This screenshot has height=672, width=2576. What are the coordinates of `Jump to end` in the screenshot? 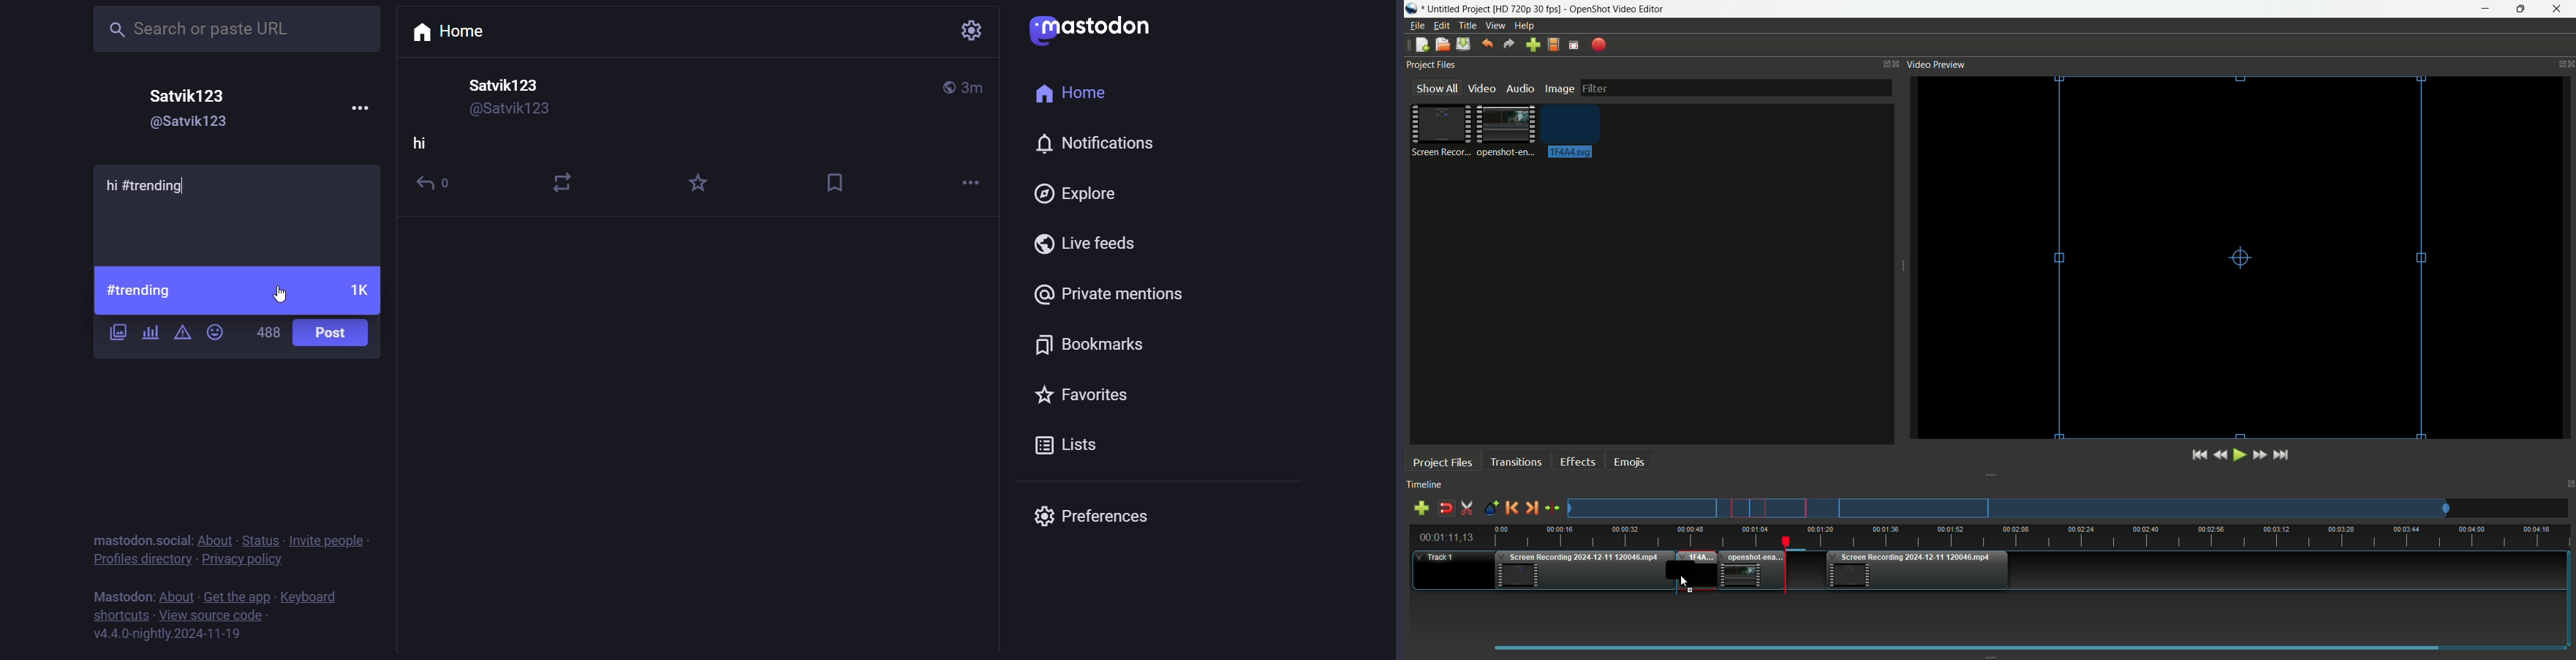 It's located at (2282, 455).